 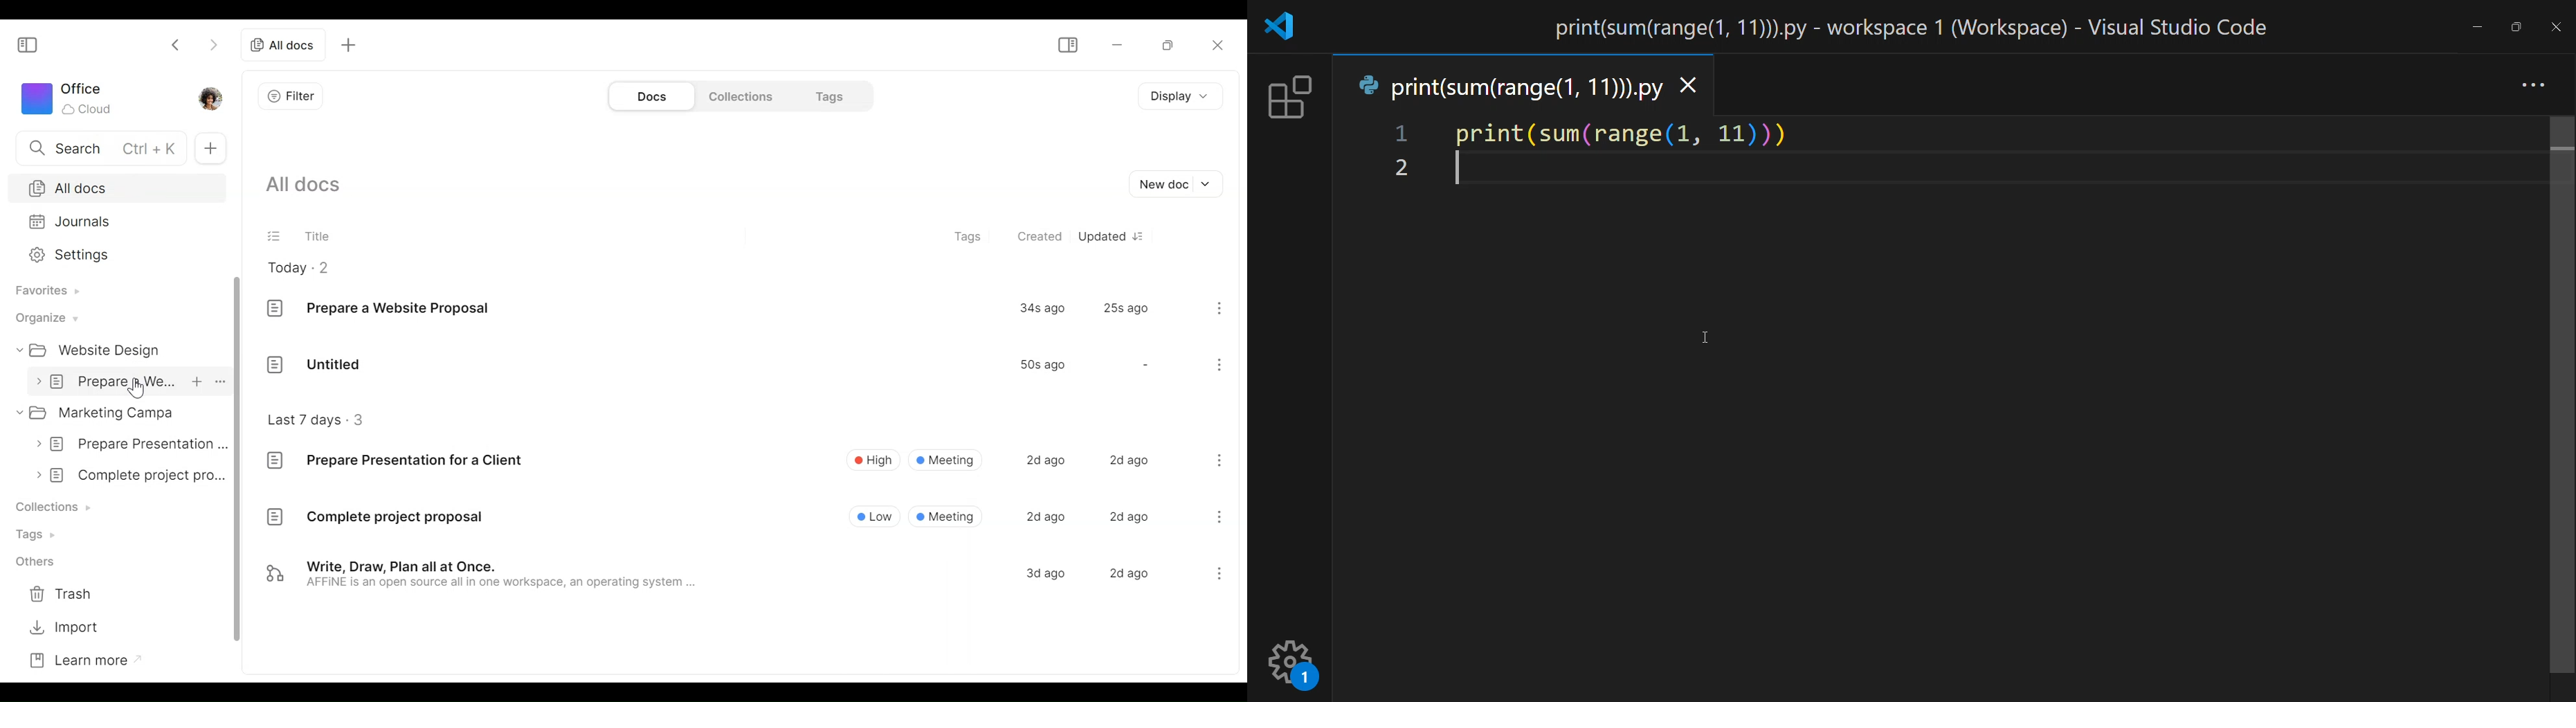 I want to click on Document, so click(x=745, y=517).